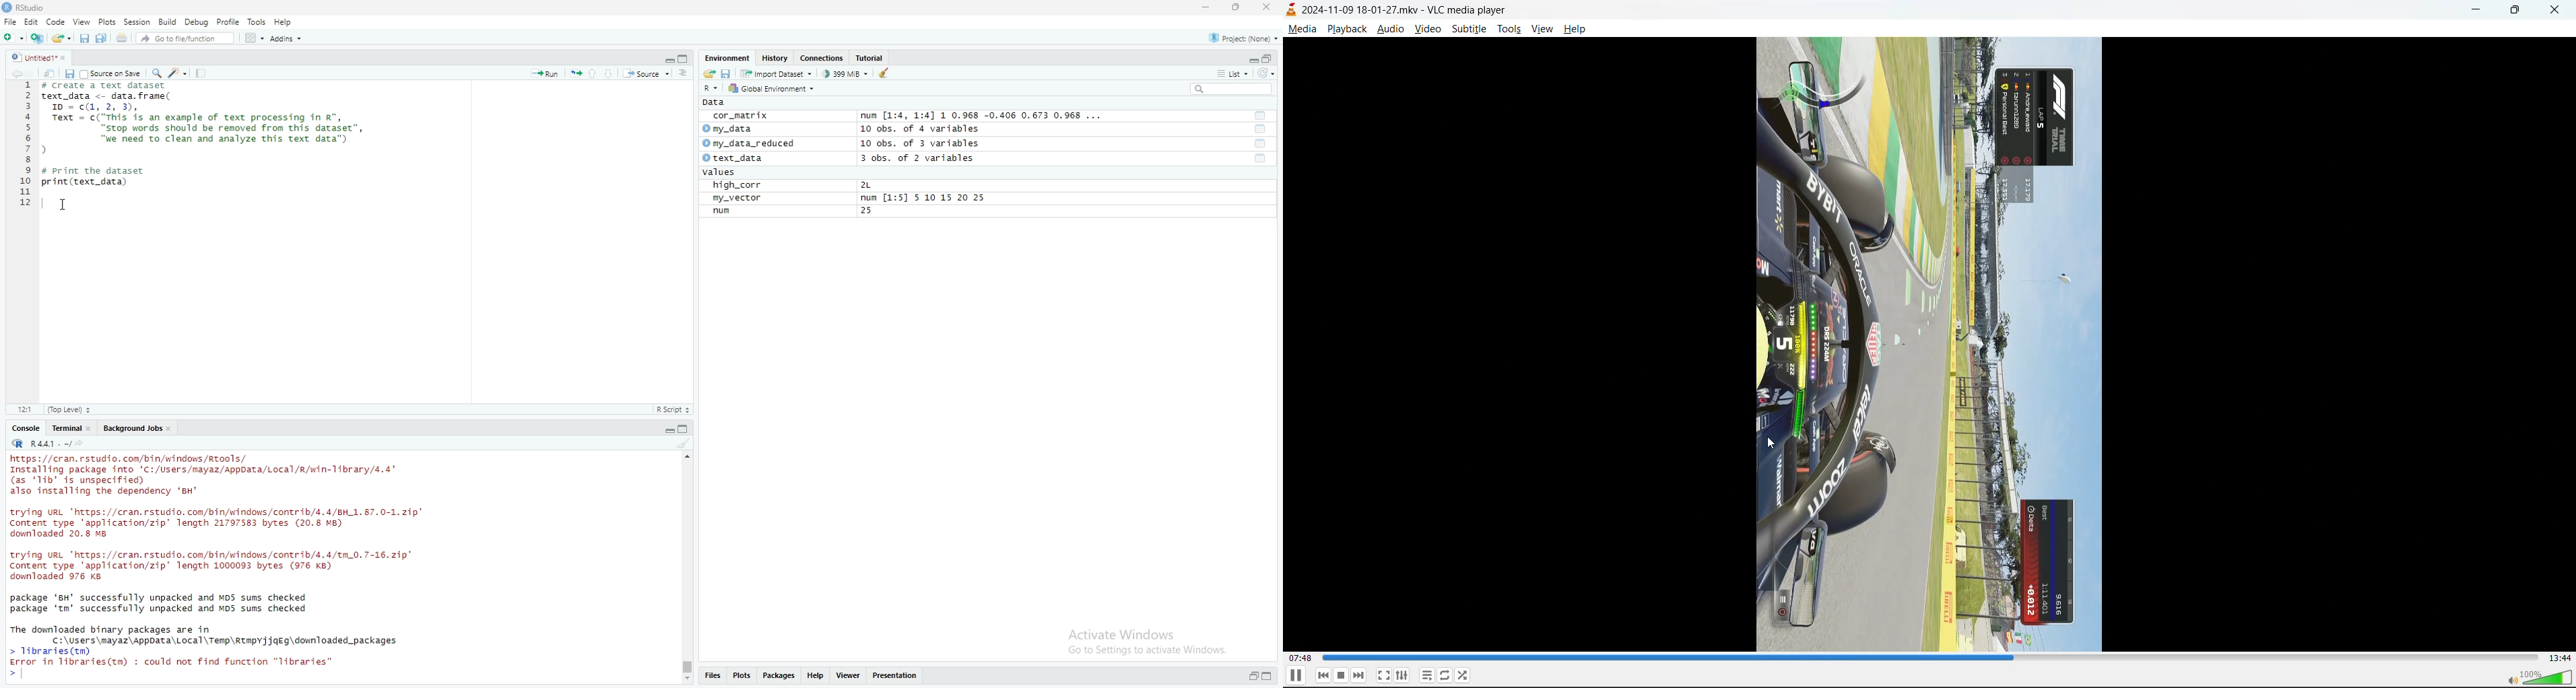  Describe the element at coordinates (107, 23) in the screenshot. I see `plots` at that location.